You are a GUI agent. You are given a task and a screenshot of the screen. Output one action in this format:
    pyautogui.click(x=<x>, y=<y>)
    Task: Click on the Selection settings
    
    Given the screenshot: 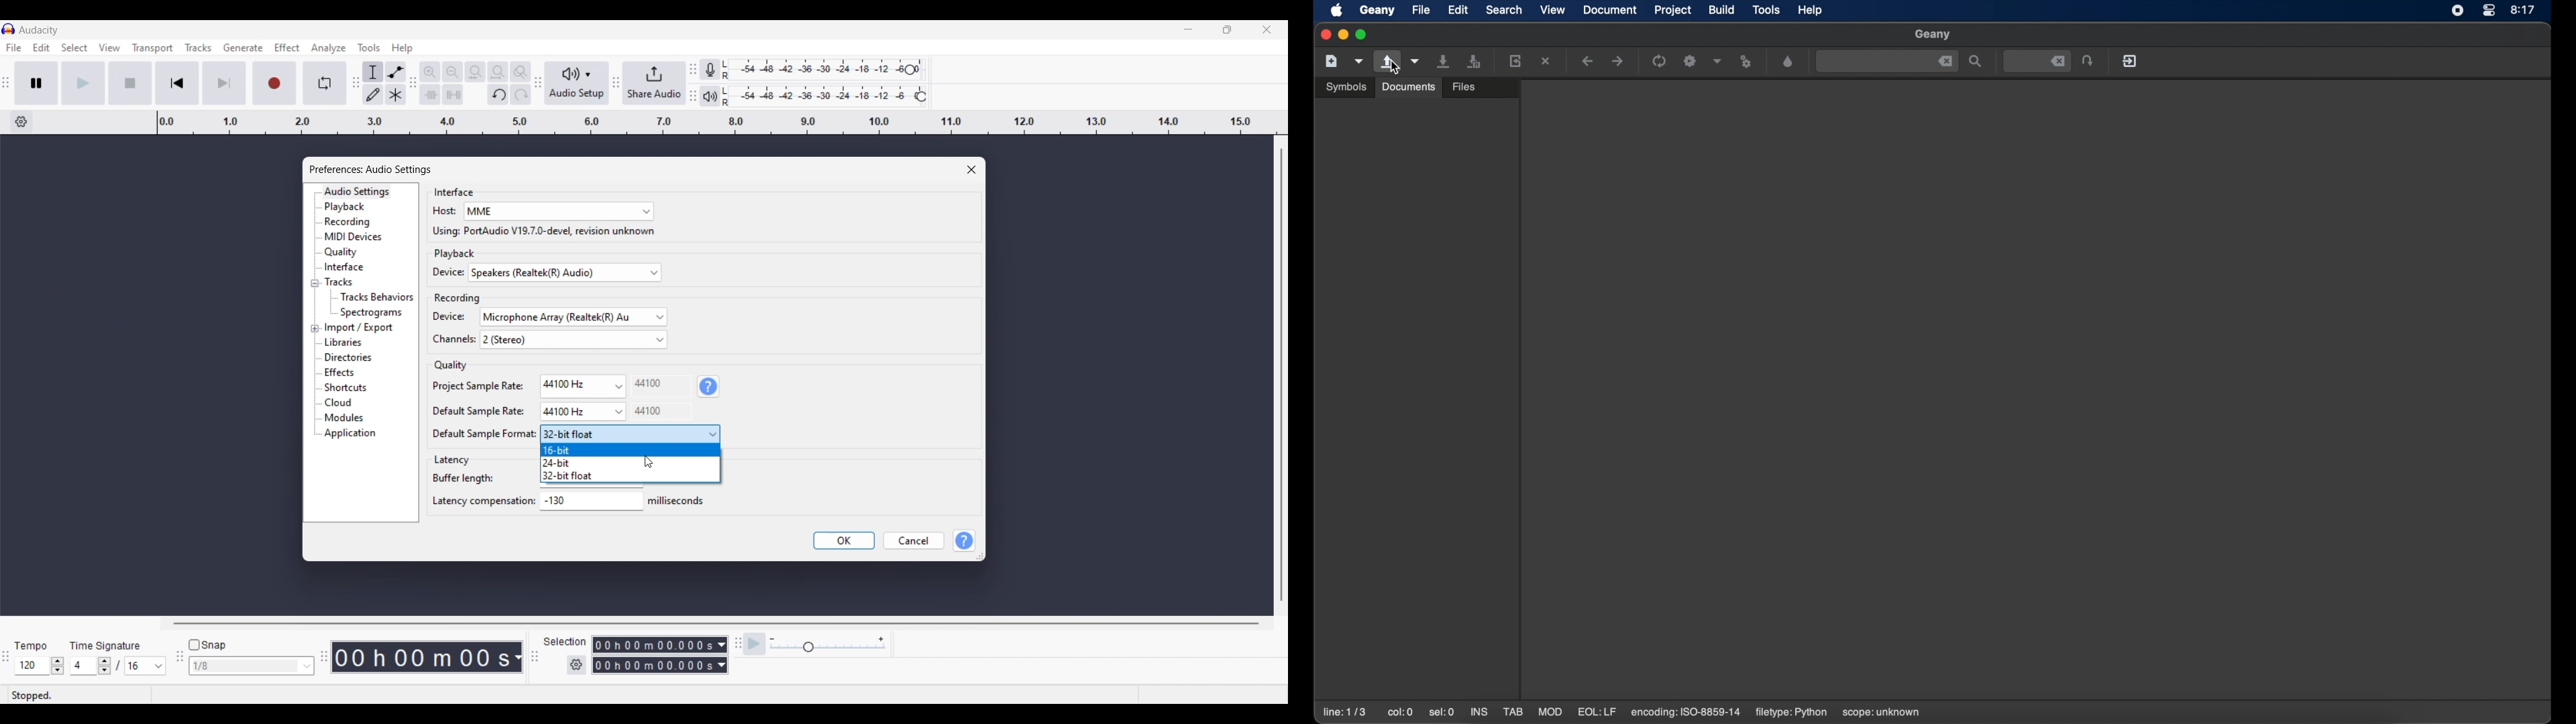 What is the action you would take?
    pyautogui.click(x=577, y=665)
    